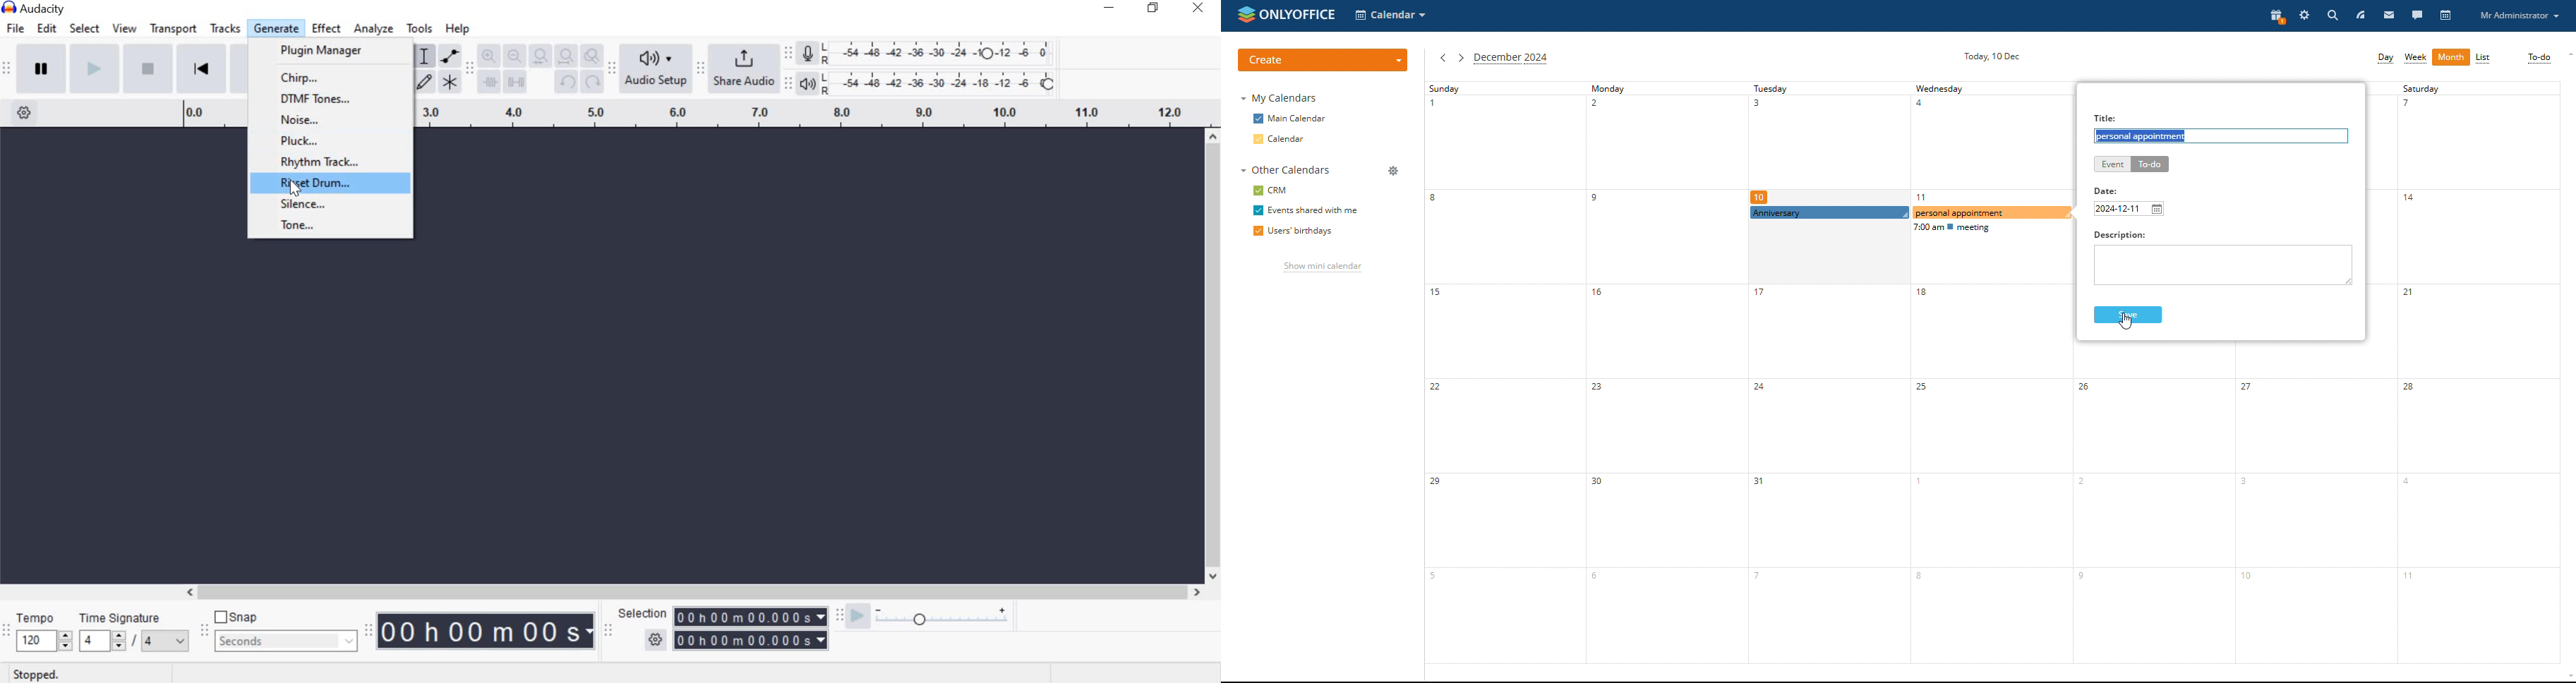  What do you see at coordinates (656, 638) in the screenshot?
I see `selection option` at bounding box center [656, 638].